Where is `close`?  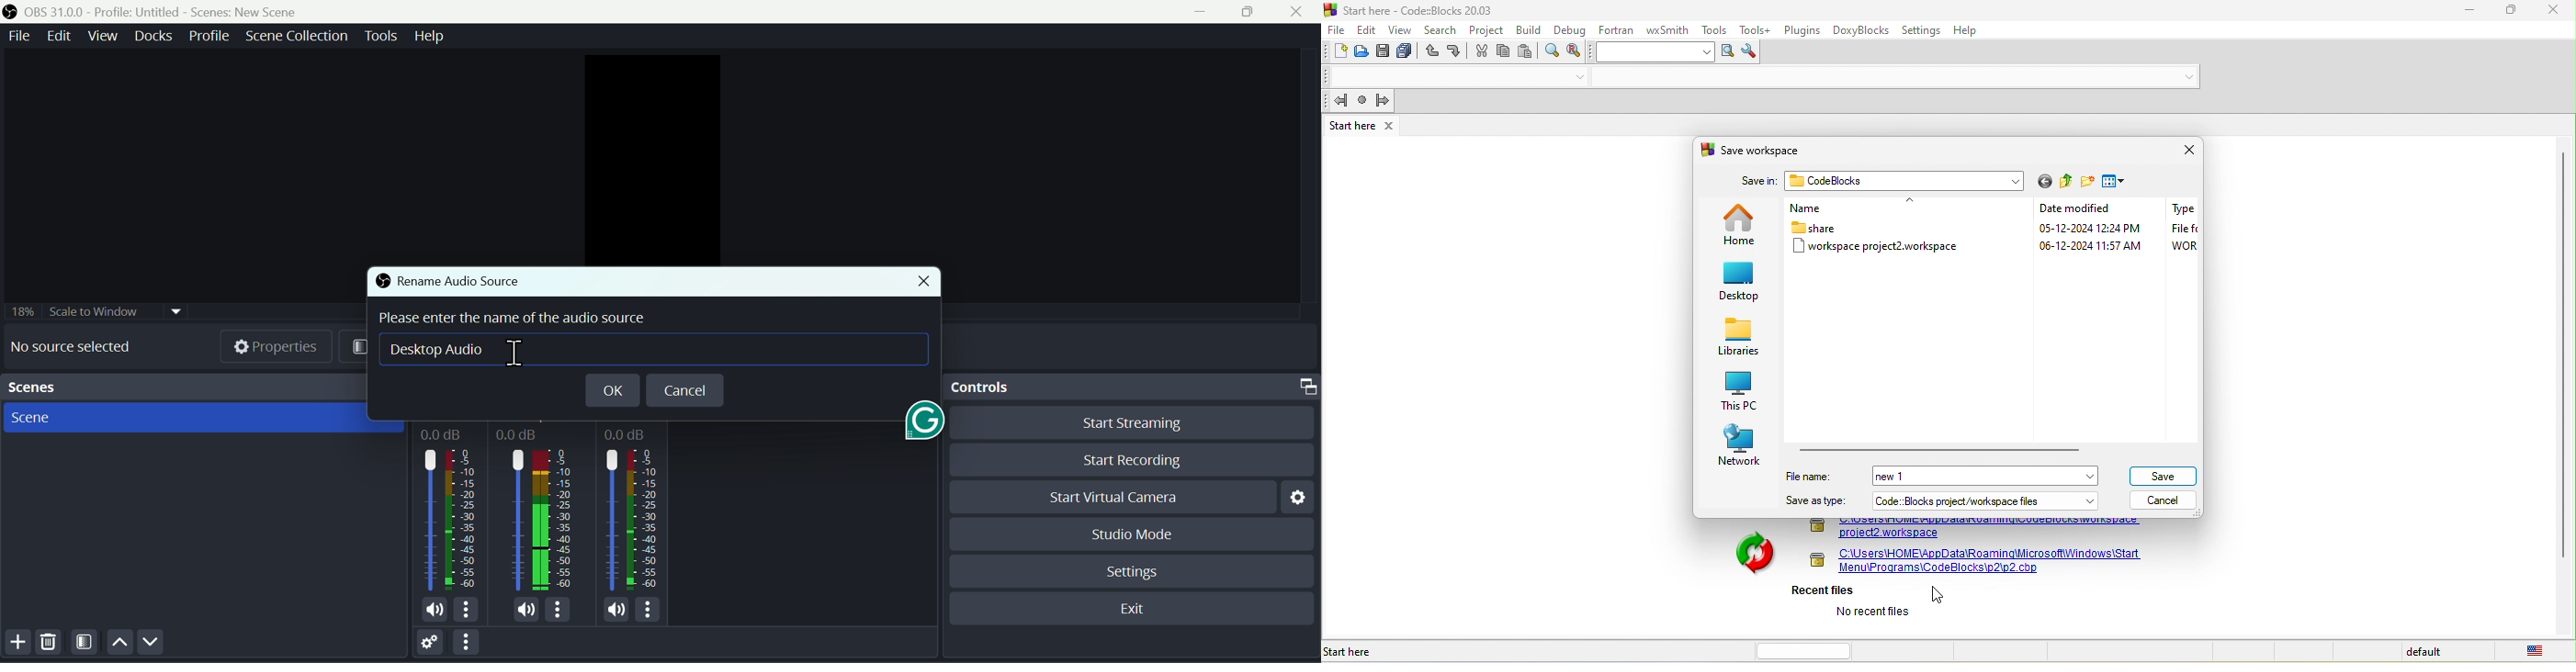 close is located at coordinates (919, 281).